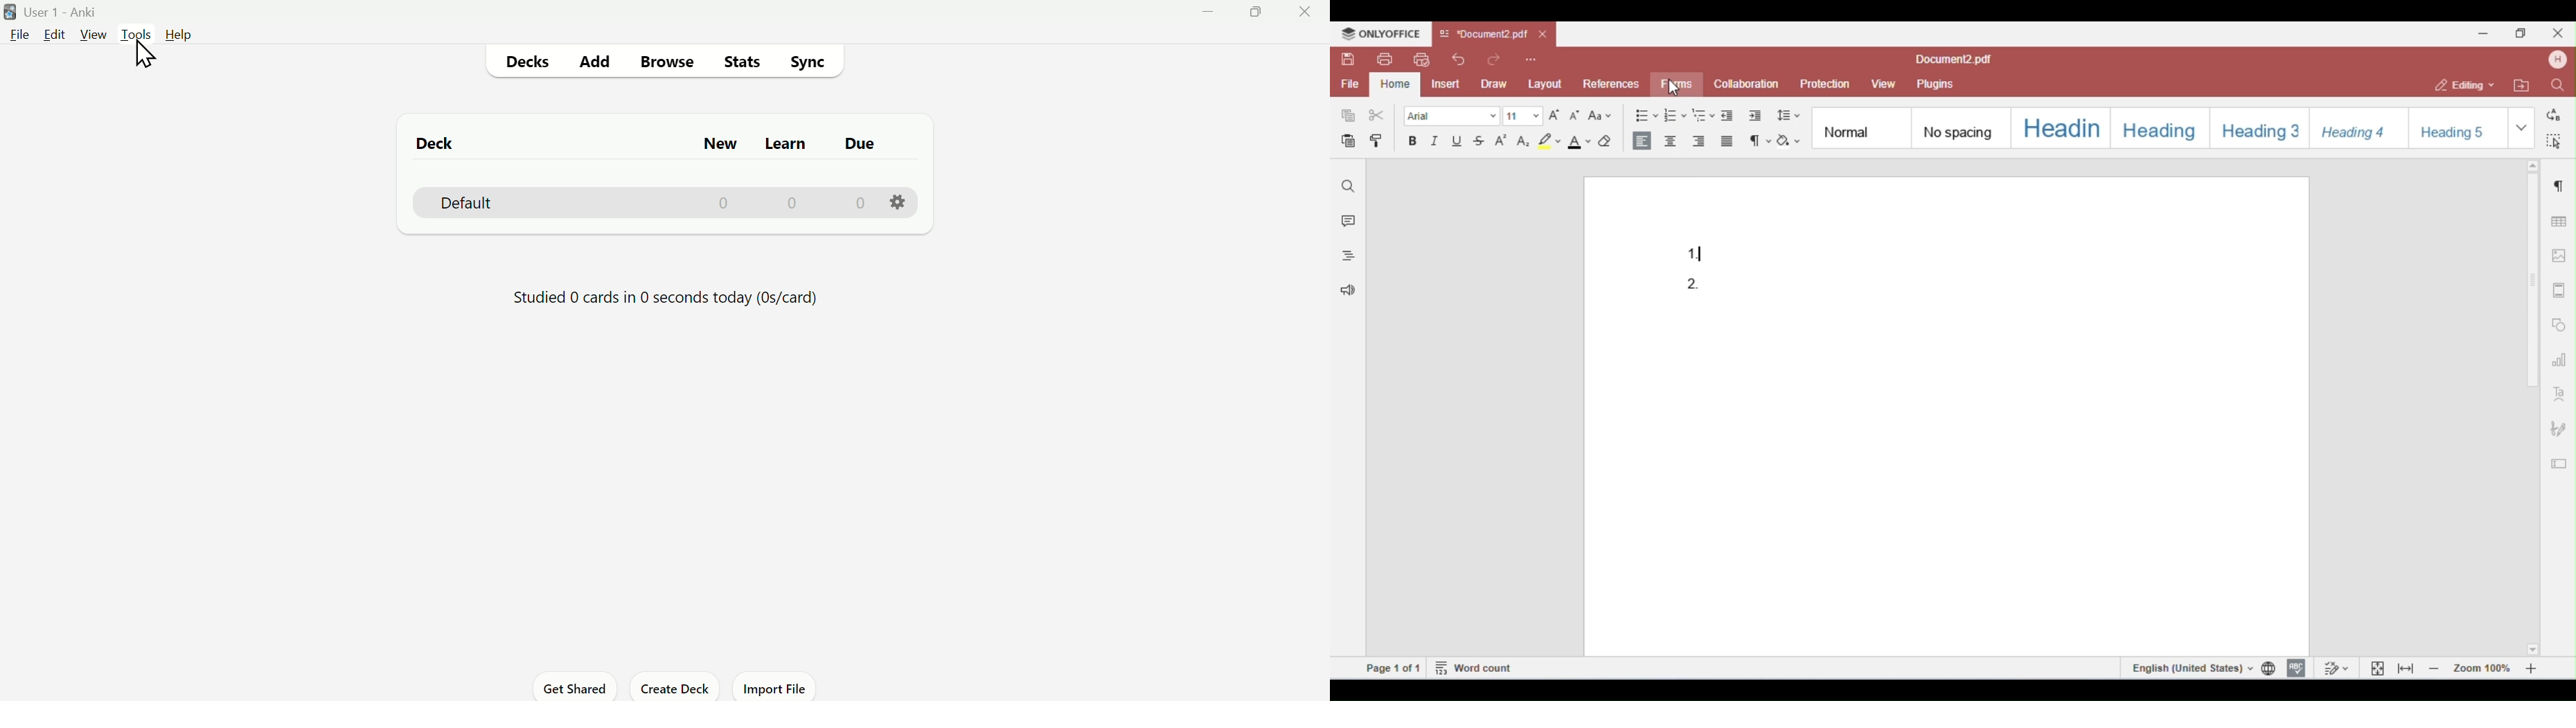 This screenshot has width=2576, height=728. Describe the element at coordinates (740, 62) in the screenshot. I see `Stats` at that location.